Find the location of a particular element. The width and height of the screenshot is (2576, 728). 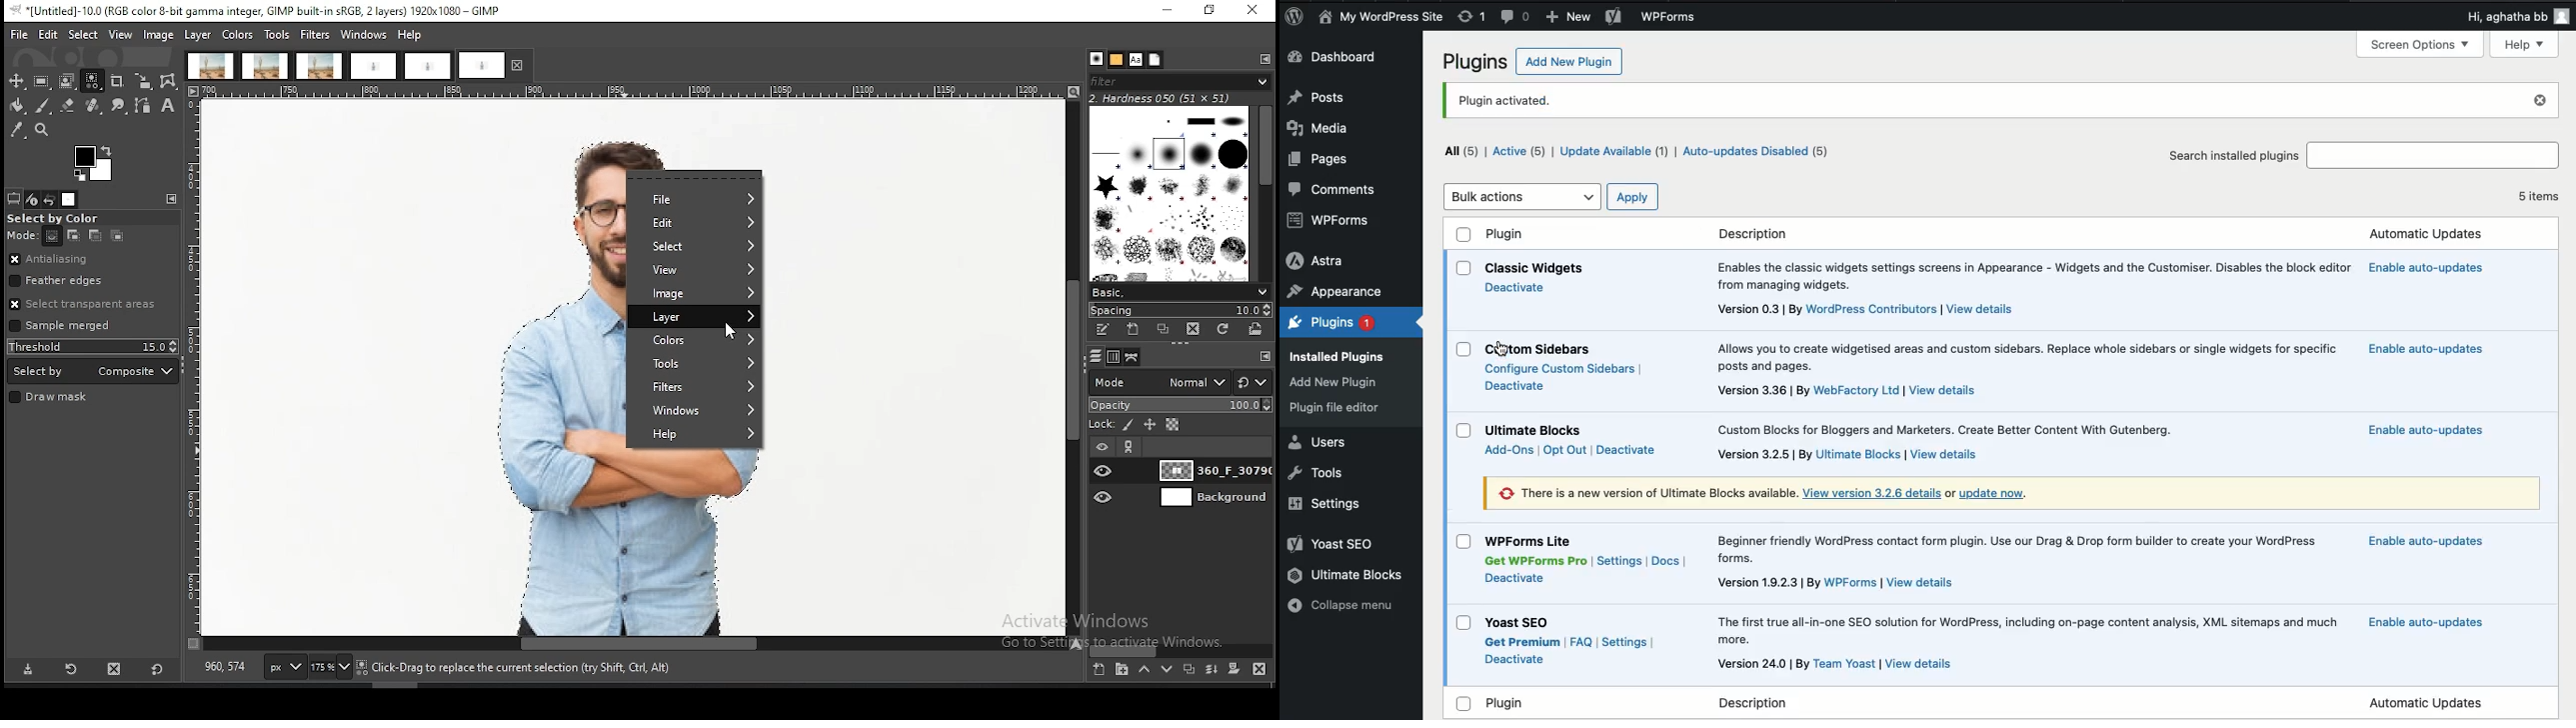

Automatic updates is located at coordinates (2425, 543).